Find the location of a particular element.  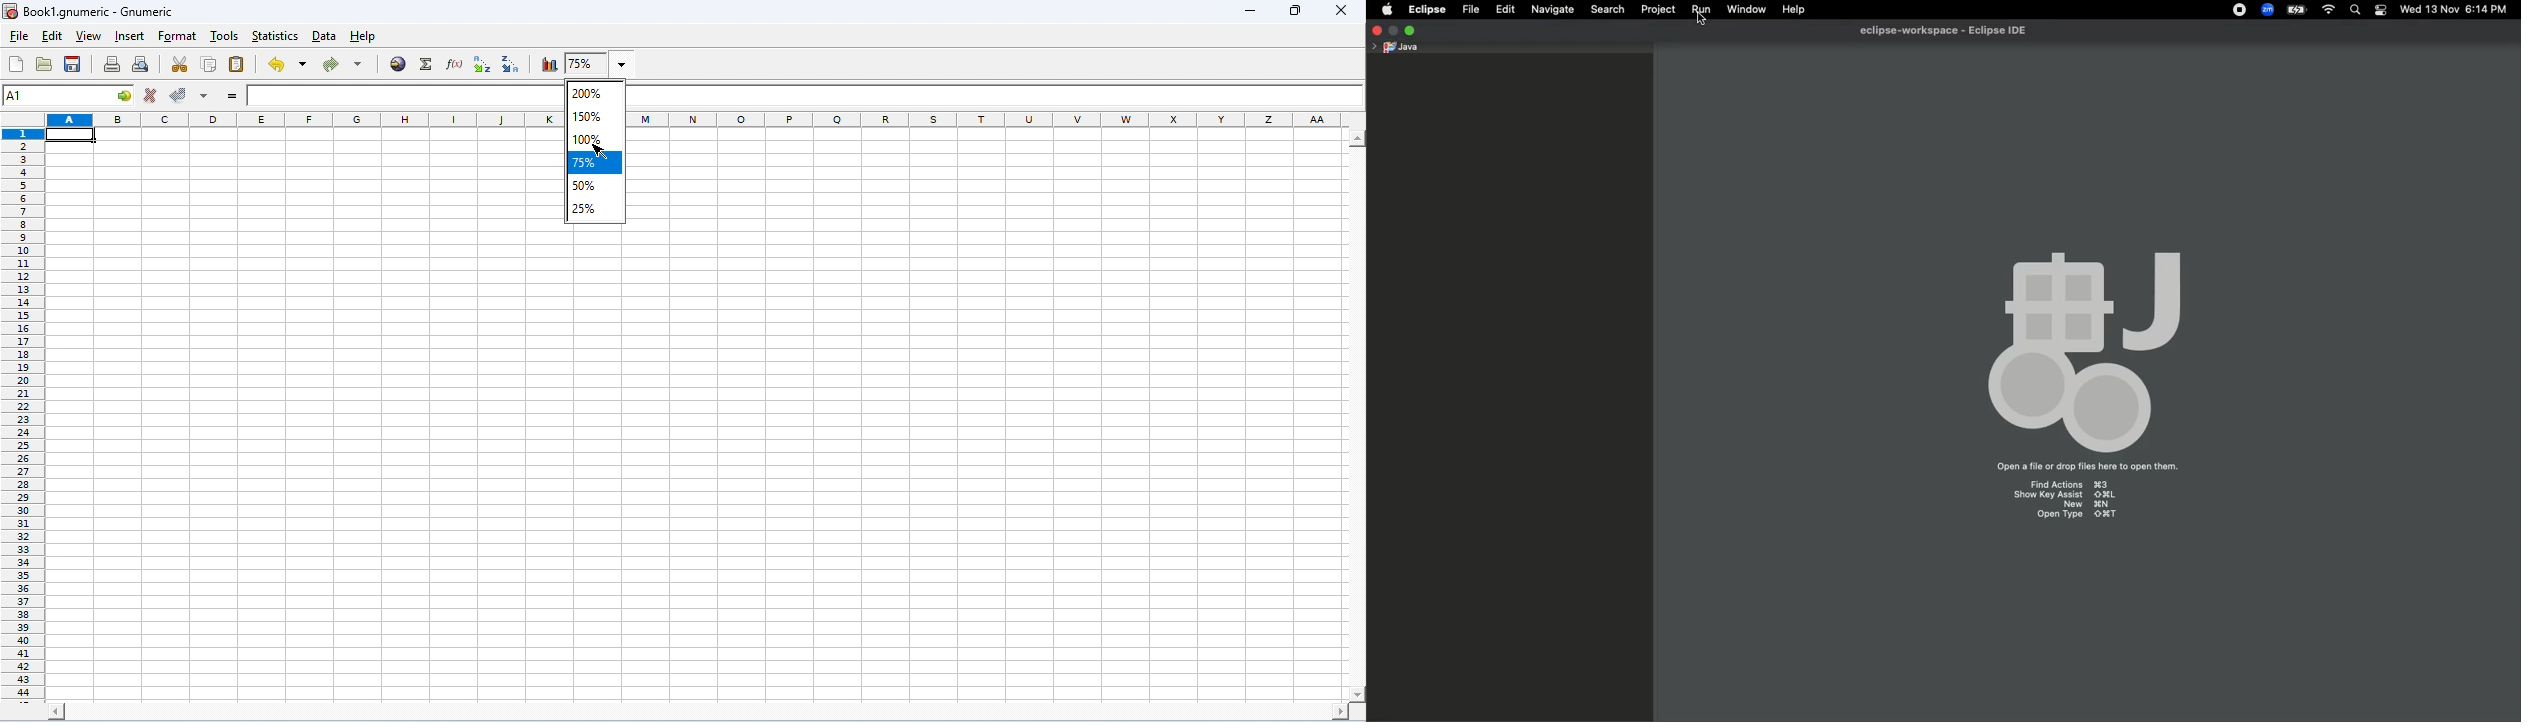

column headings is located at coordinates (989, 119).